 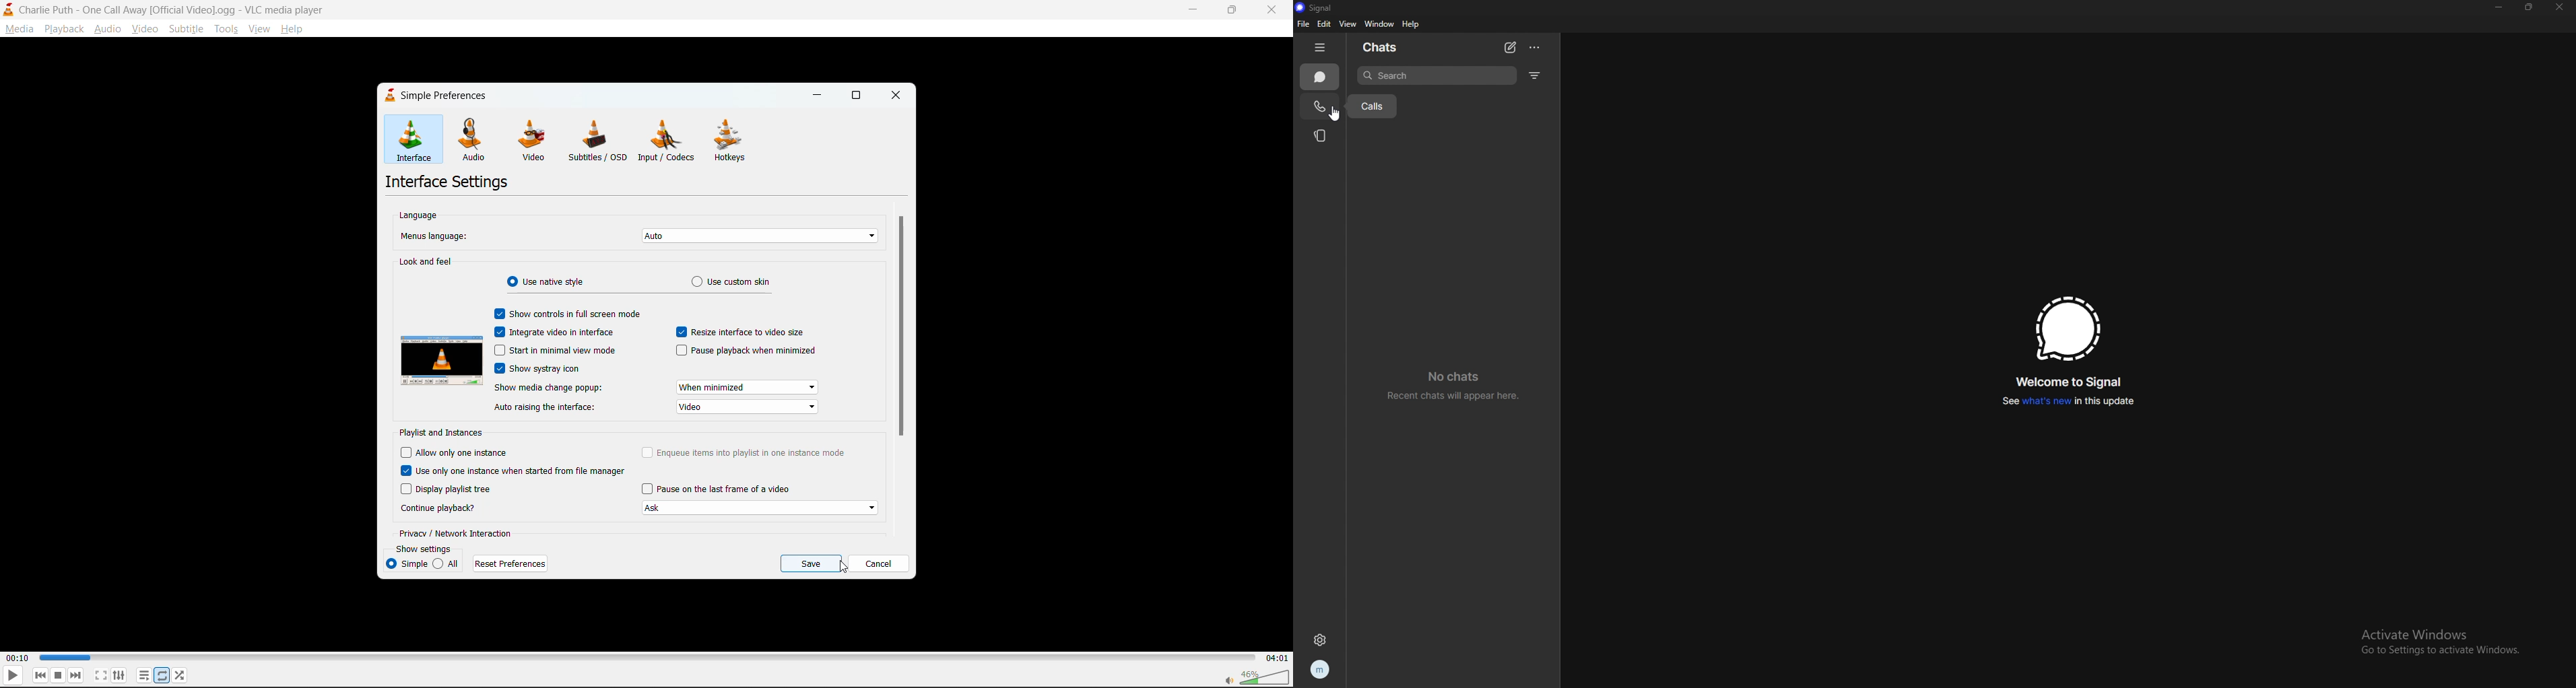 What do you see at coordinates (813, 561) in the screenshot?
I see `save` at bounding box center [813, 561].